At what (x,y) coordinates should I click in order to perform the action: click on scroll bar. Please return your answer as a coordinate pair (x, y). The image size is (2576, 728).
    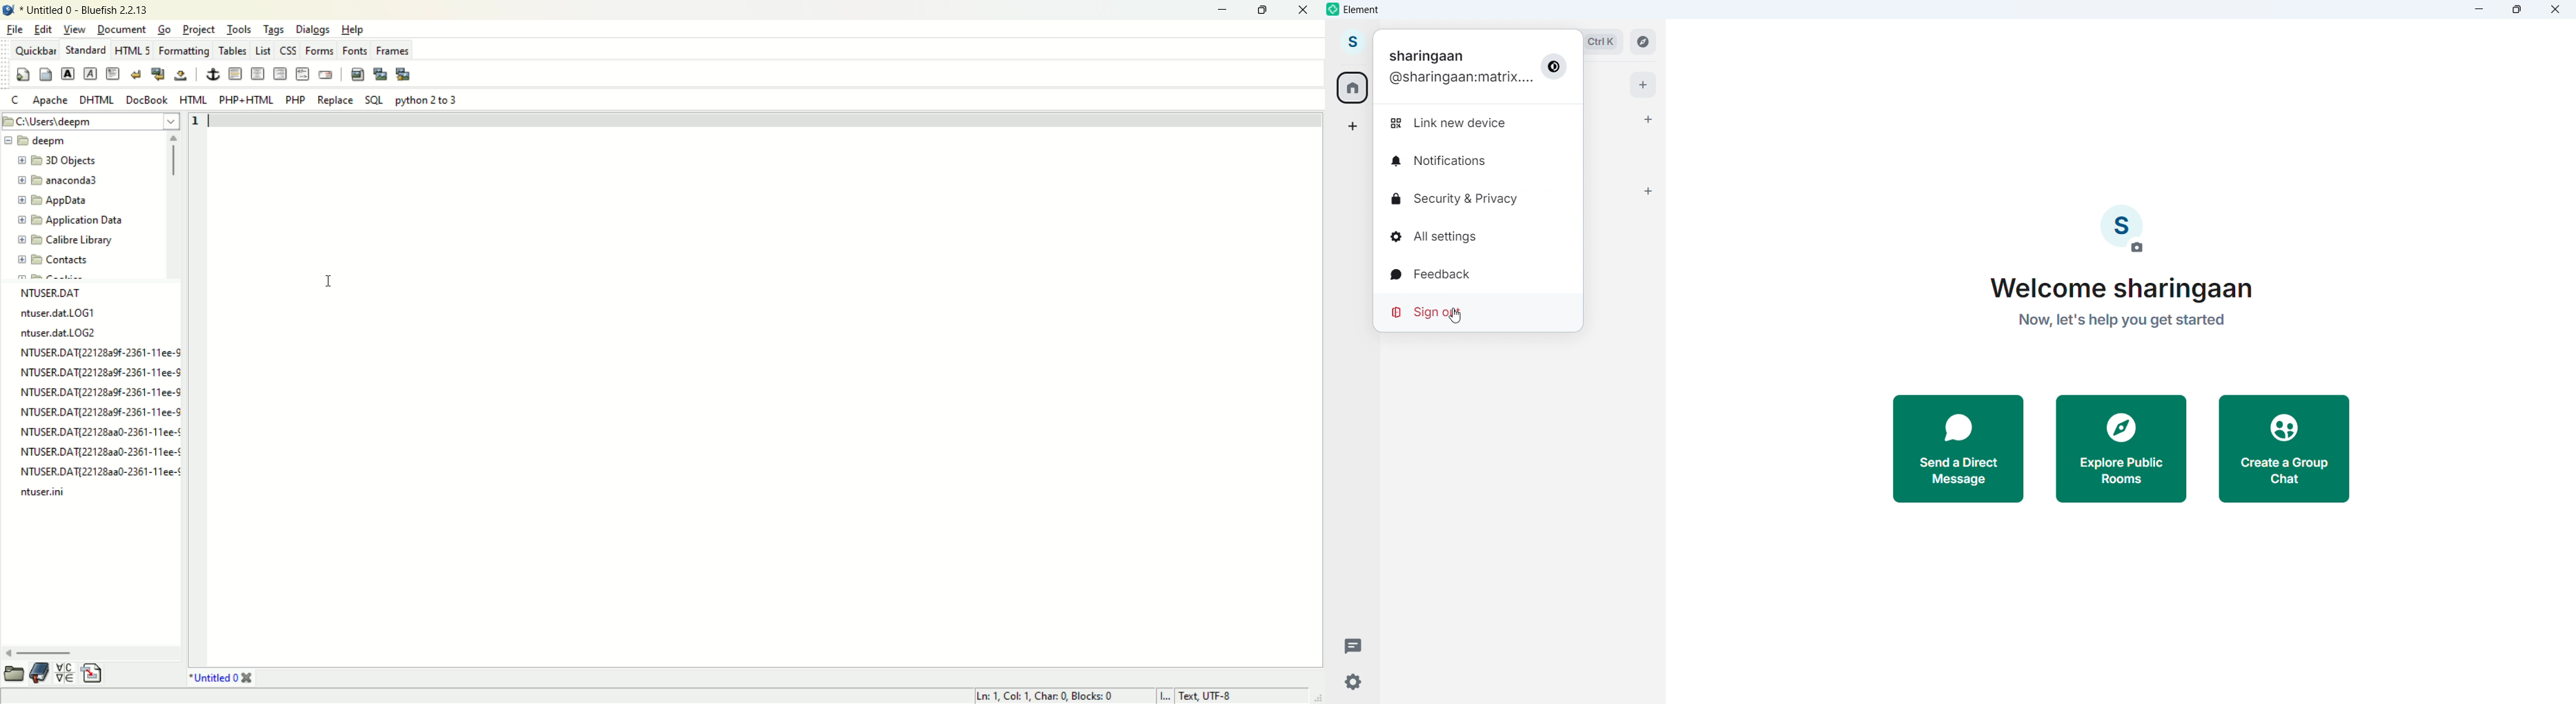
    Looking at the image, I should click on (176, 220).